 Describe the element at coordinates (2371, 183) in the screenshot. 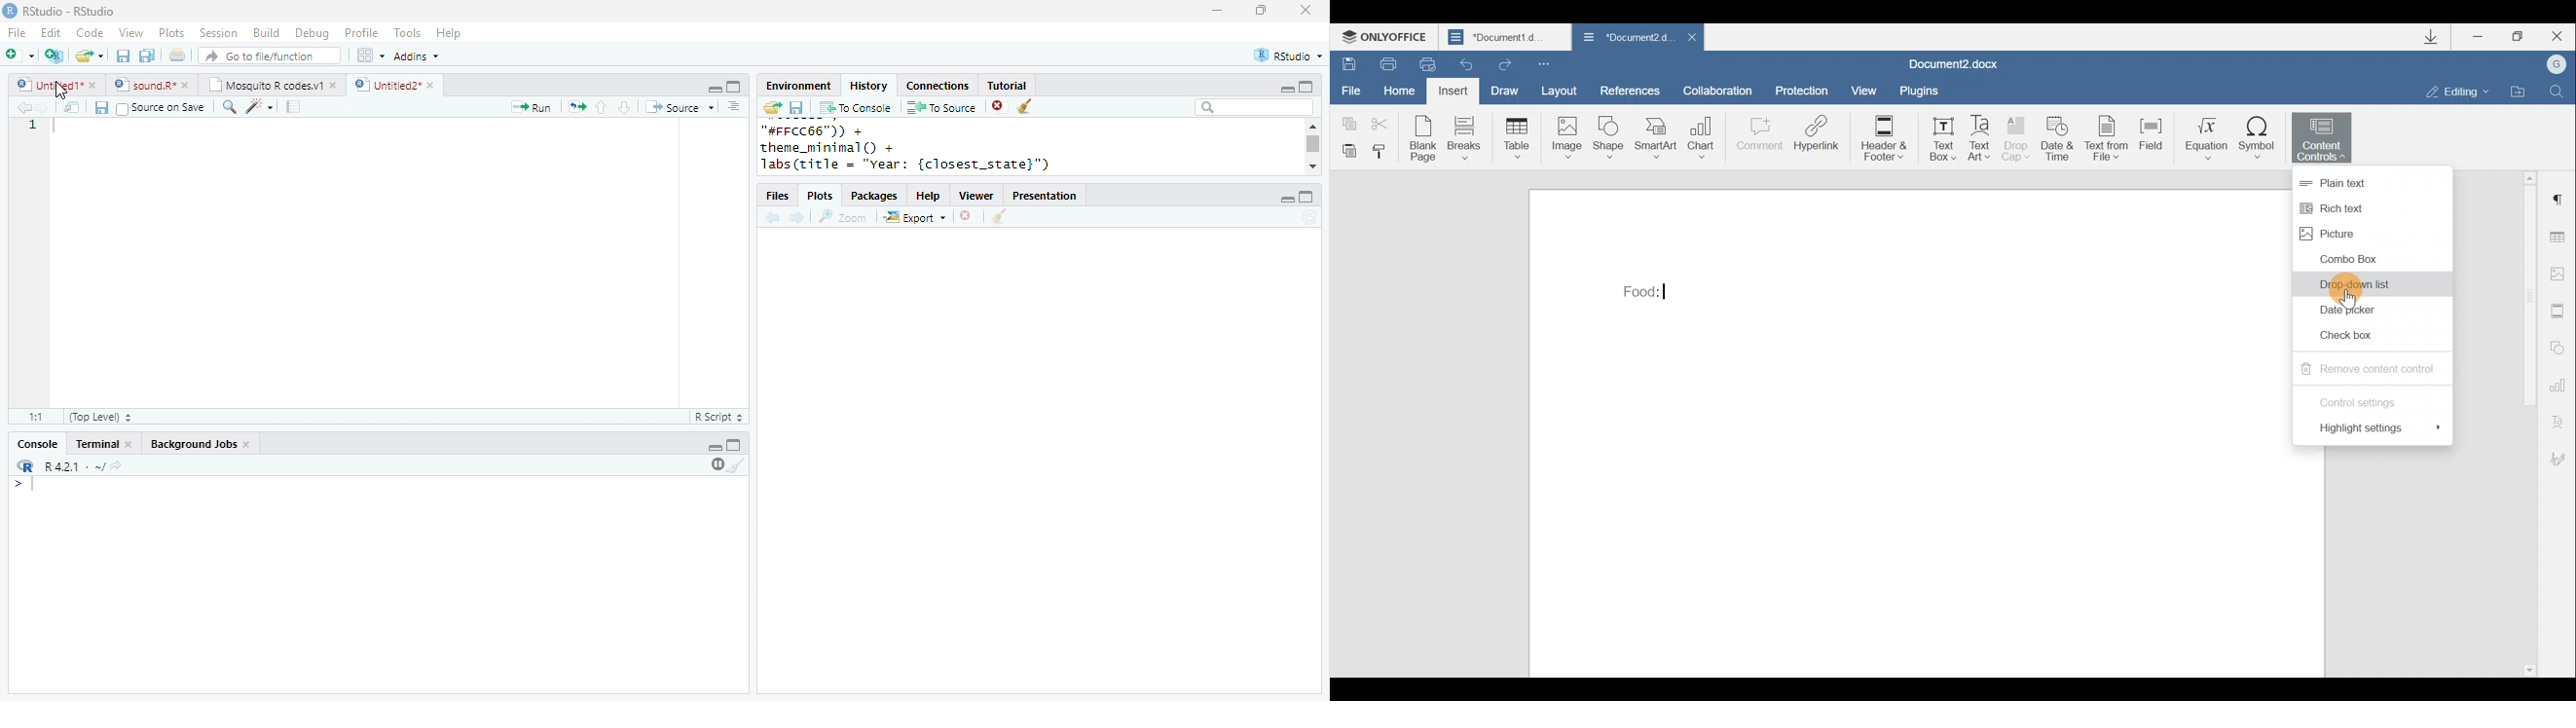

I see `Plain text` at that location.